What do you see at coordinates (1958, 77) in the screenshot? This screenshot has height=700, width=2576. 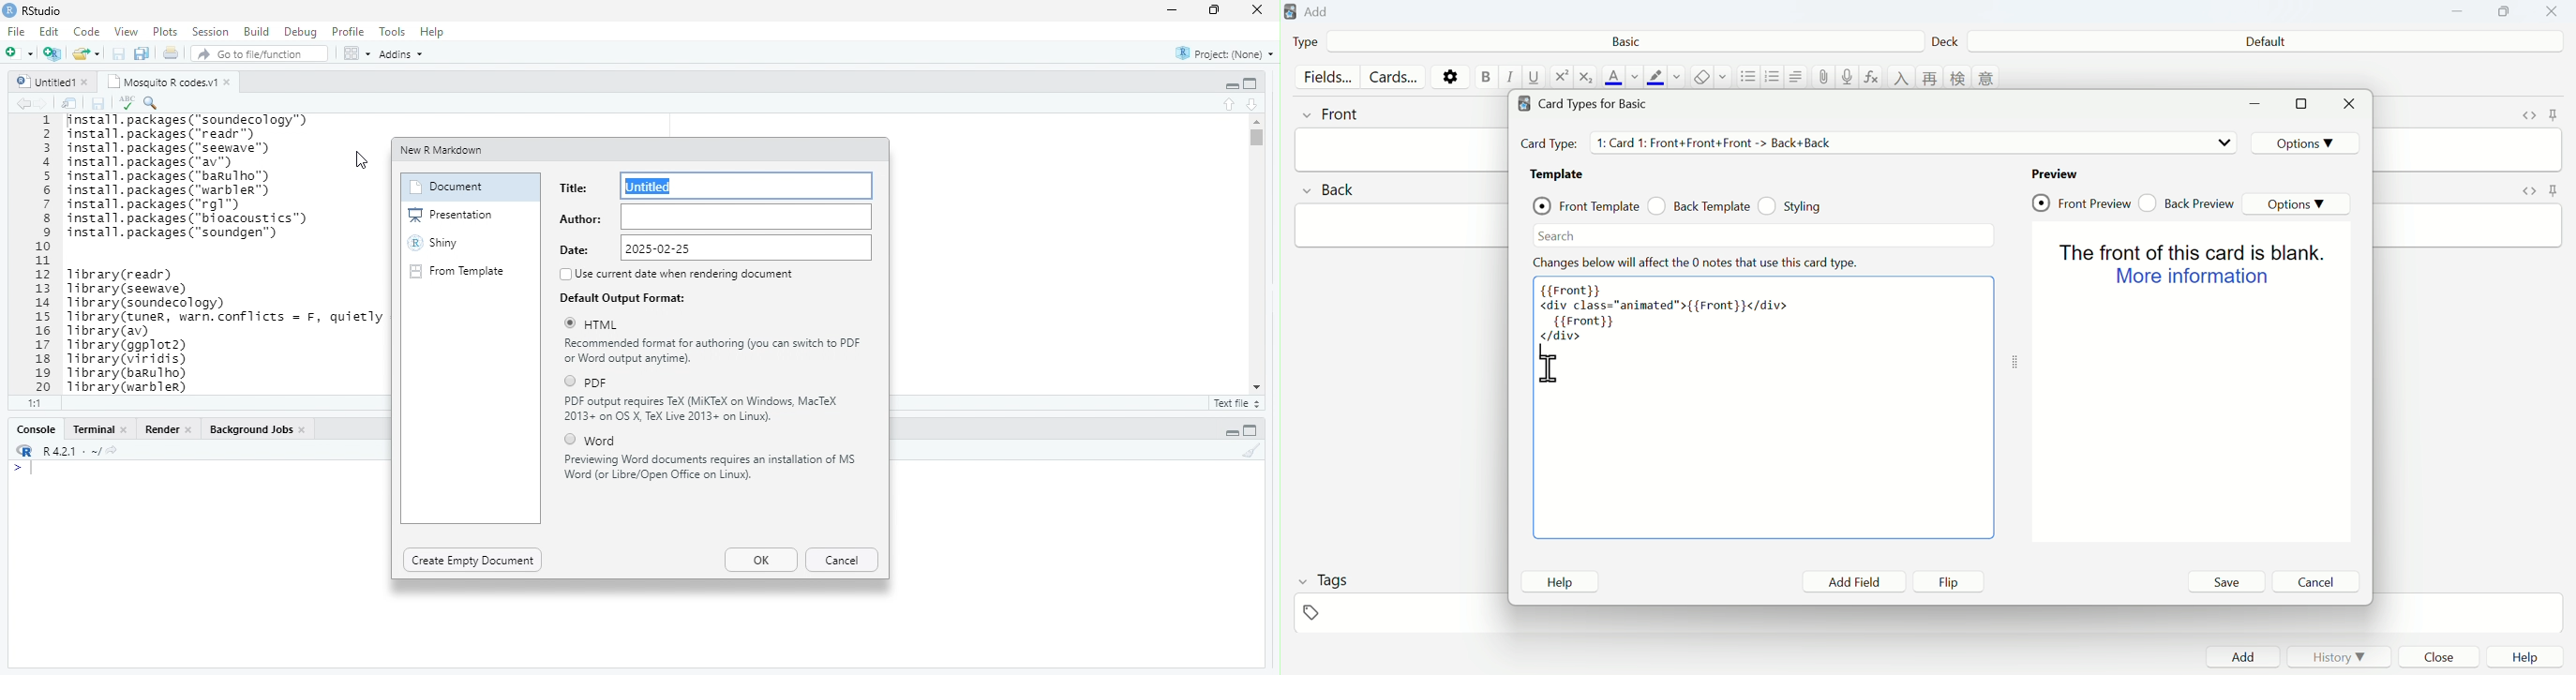 I see `language` at bounding box center [1958, 77].